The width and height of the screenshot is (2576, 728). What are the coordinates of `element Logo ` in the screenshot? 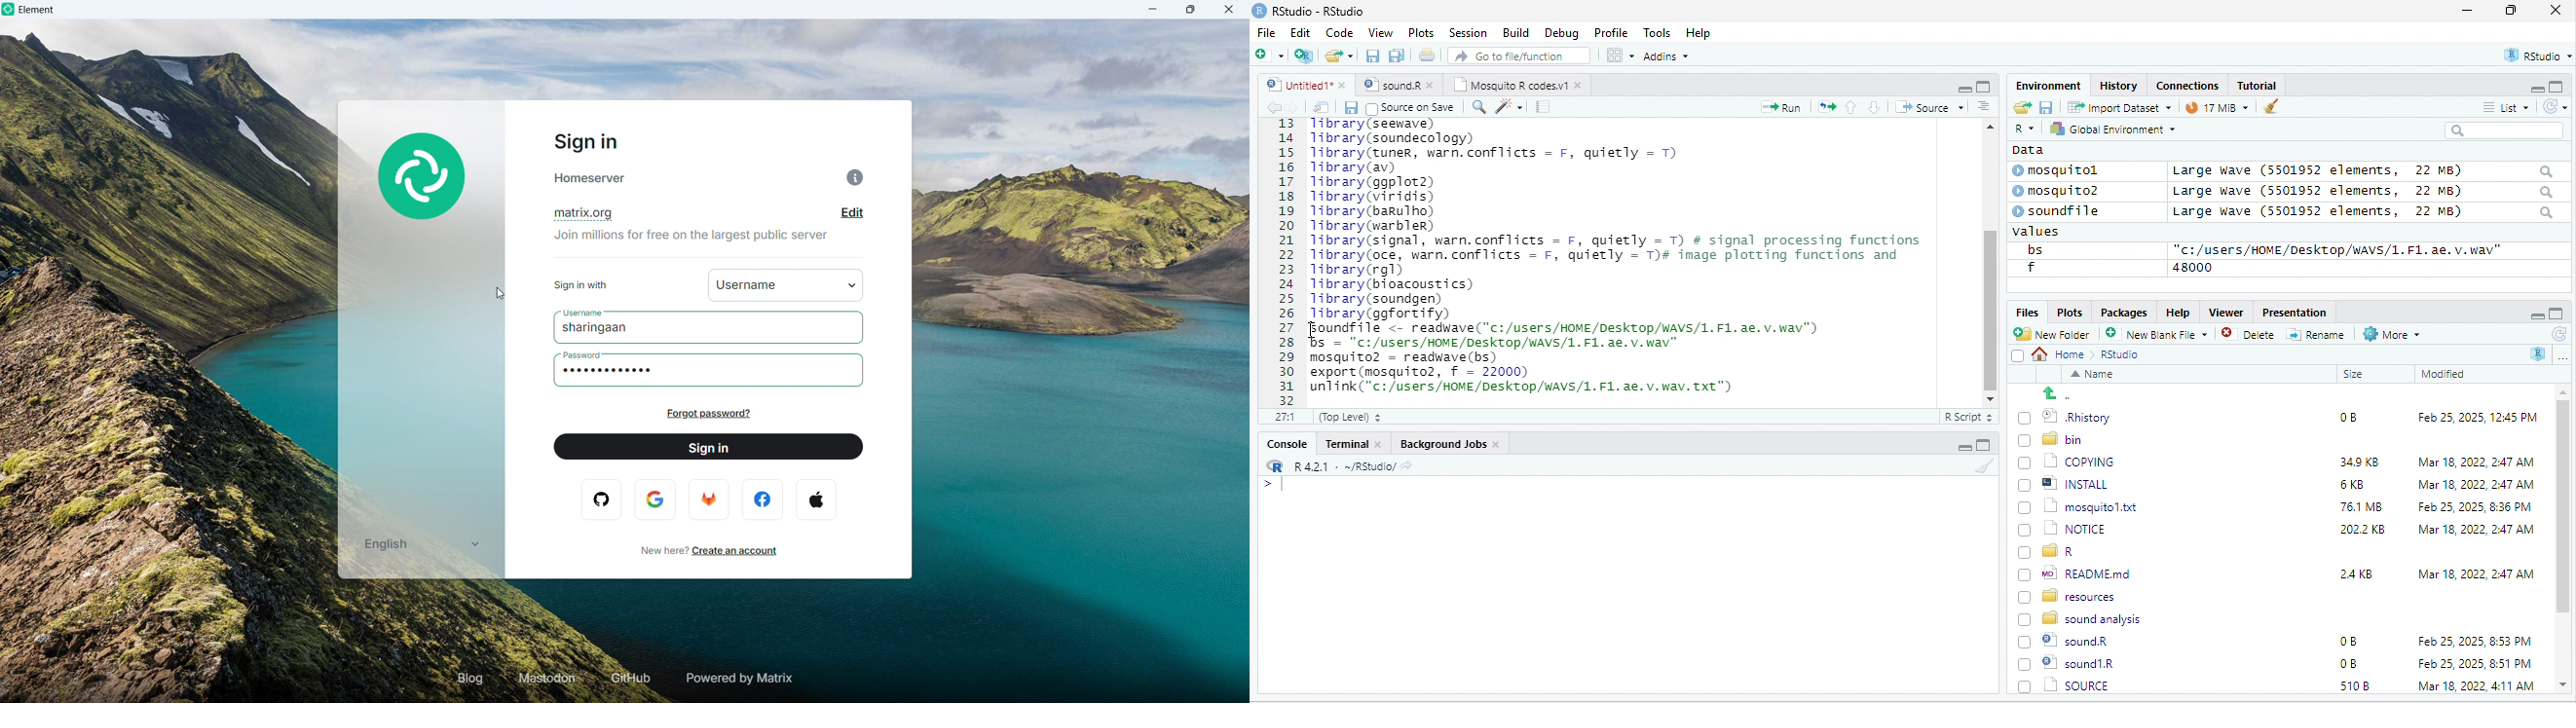 It's located at (423, 178).